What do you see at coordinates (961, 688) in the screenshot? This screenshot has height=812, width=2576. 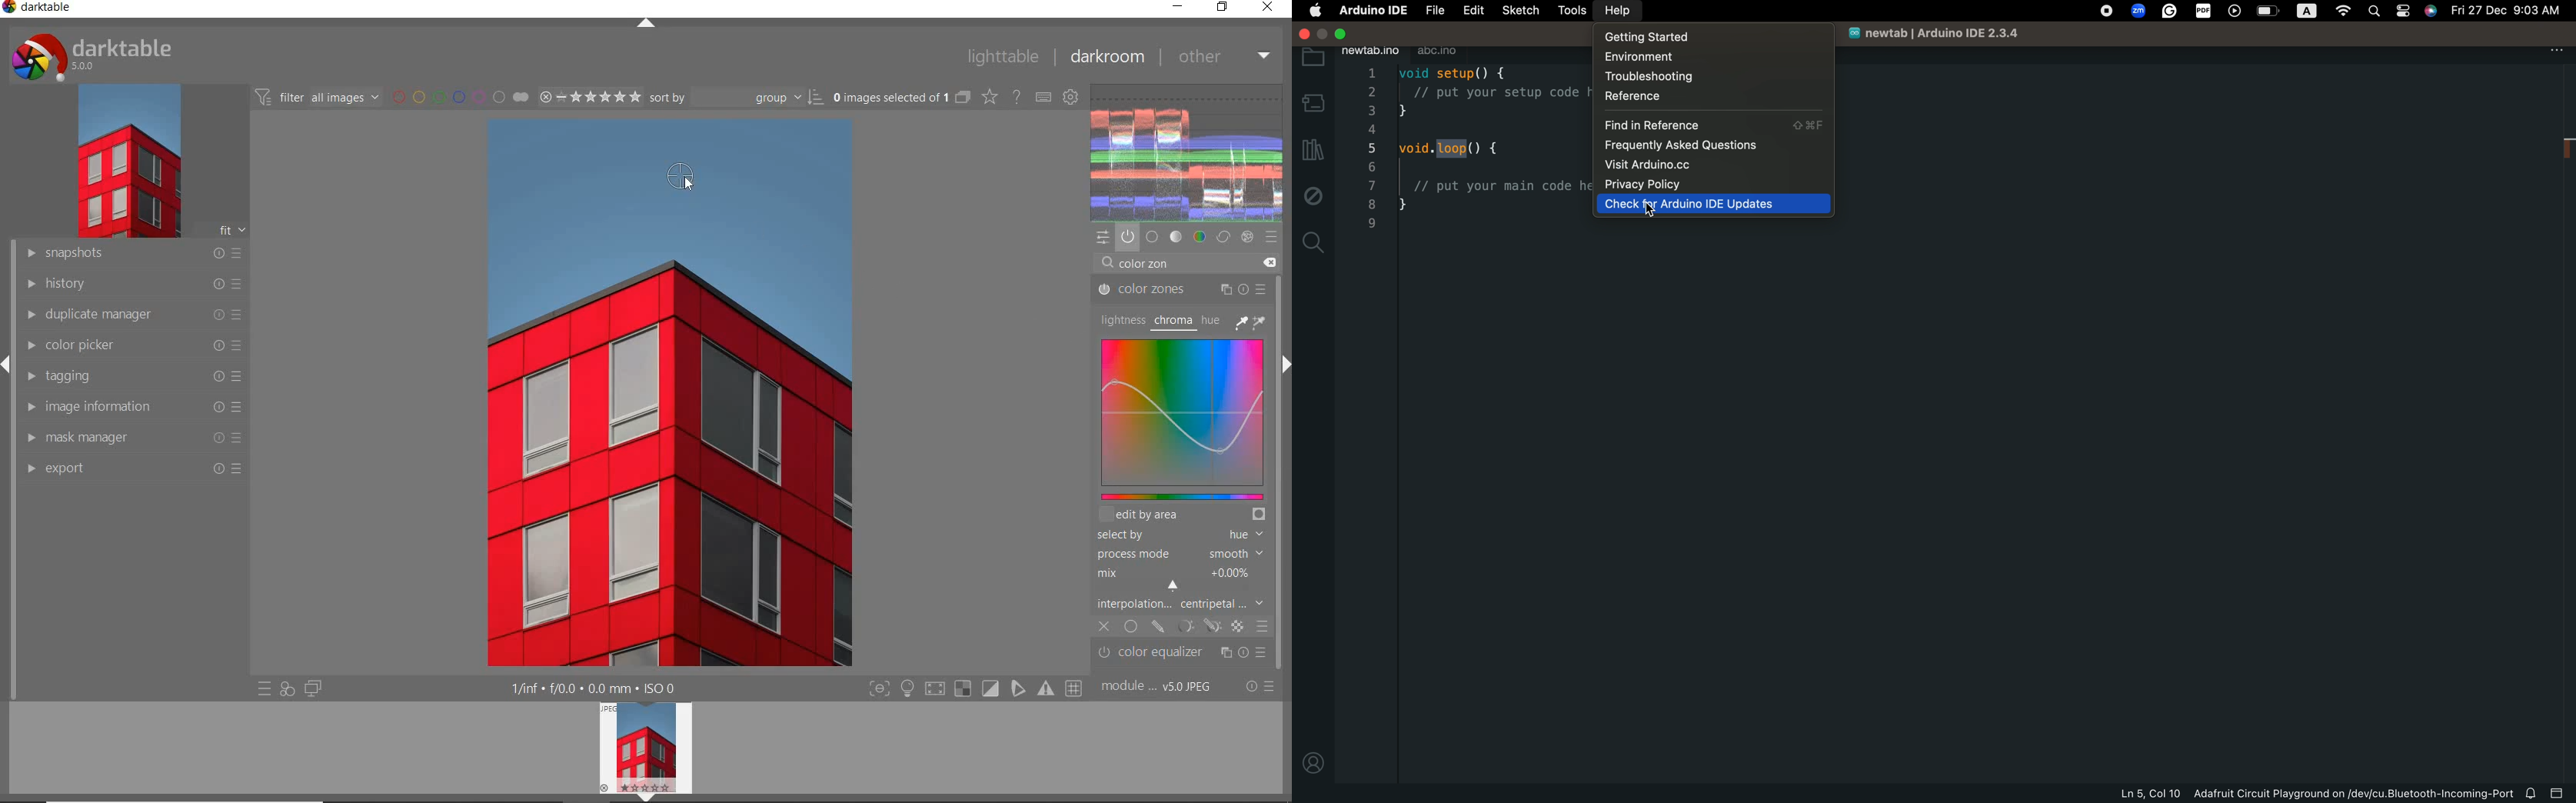 I see `gamut check` at bounding box center [961, 688].